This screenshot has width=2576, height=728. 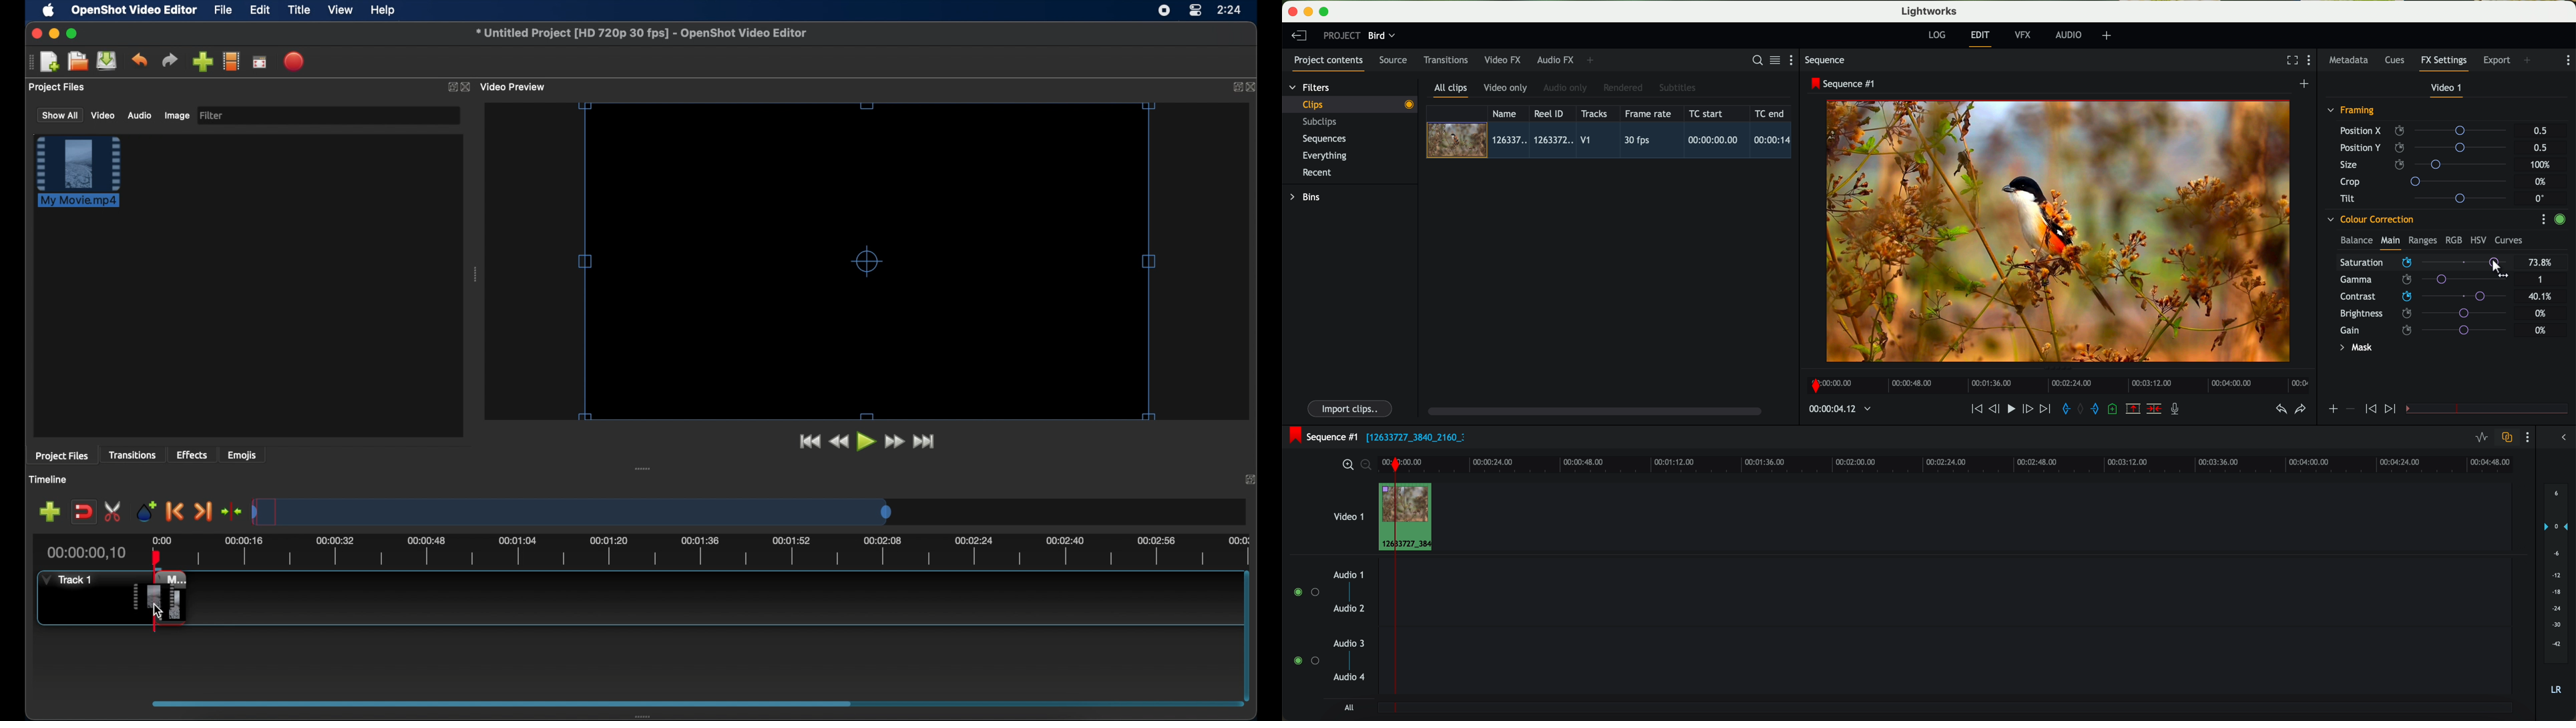 What do you see at coordinates (1676, 88) in the screenshot?
I see `subtitles` at bounding box center [1676, 88].